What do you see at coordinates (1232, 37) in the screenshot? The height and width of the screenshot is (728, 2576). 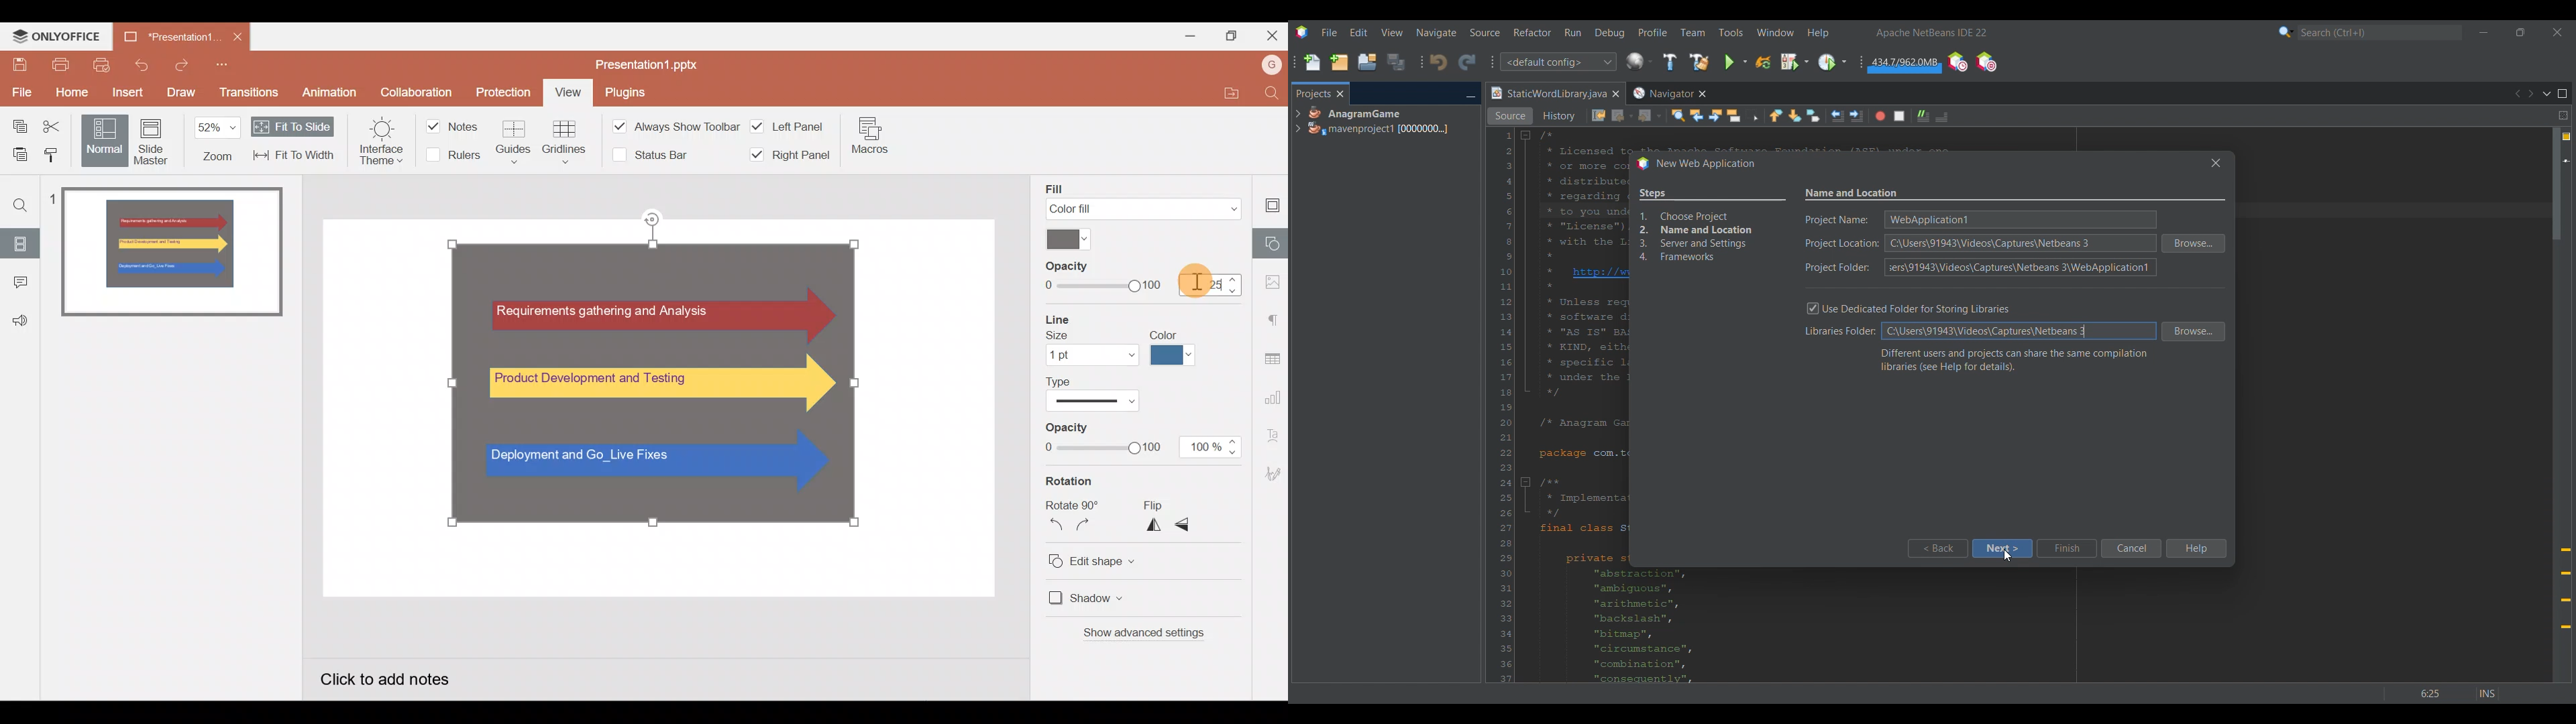 I see `Maximize` at bounding box center [1232, 37].